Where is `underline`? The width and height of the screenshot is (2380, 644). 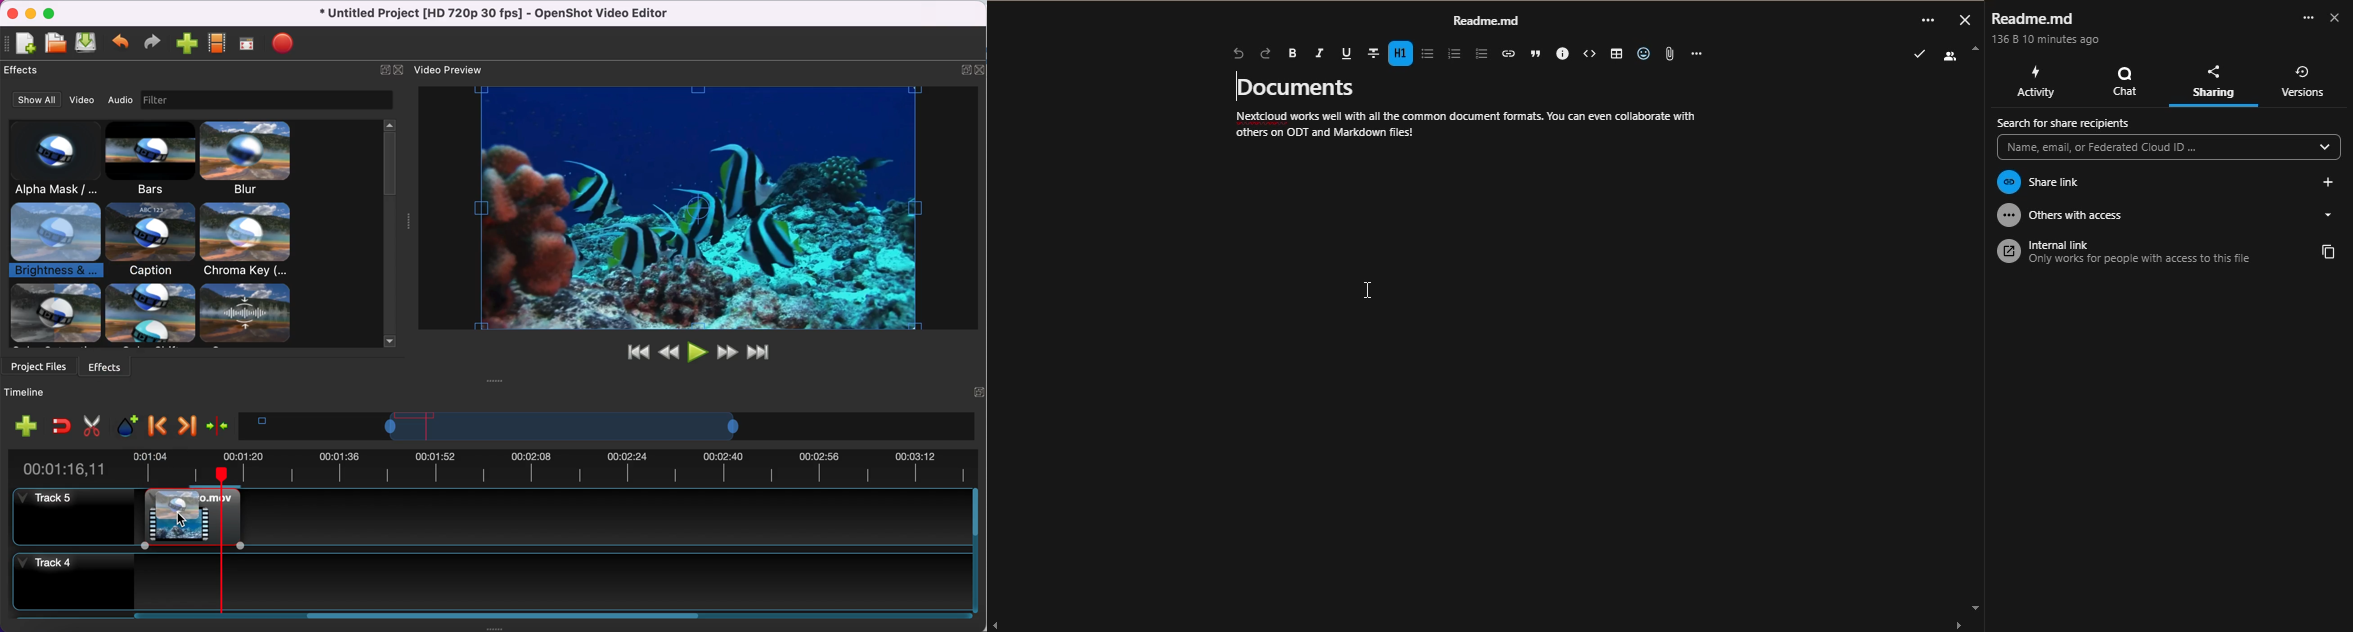 underline is located at coordinates (1347, 50).